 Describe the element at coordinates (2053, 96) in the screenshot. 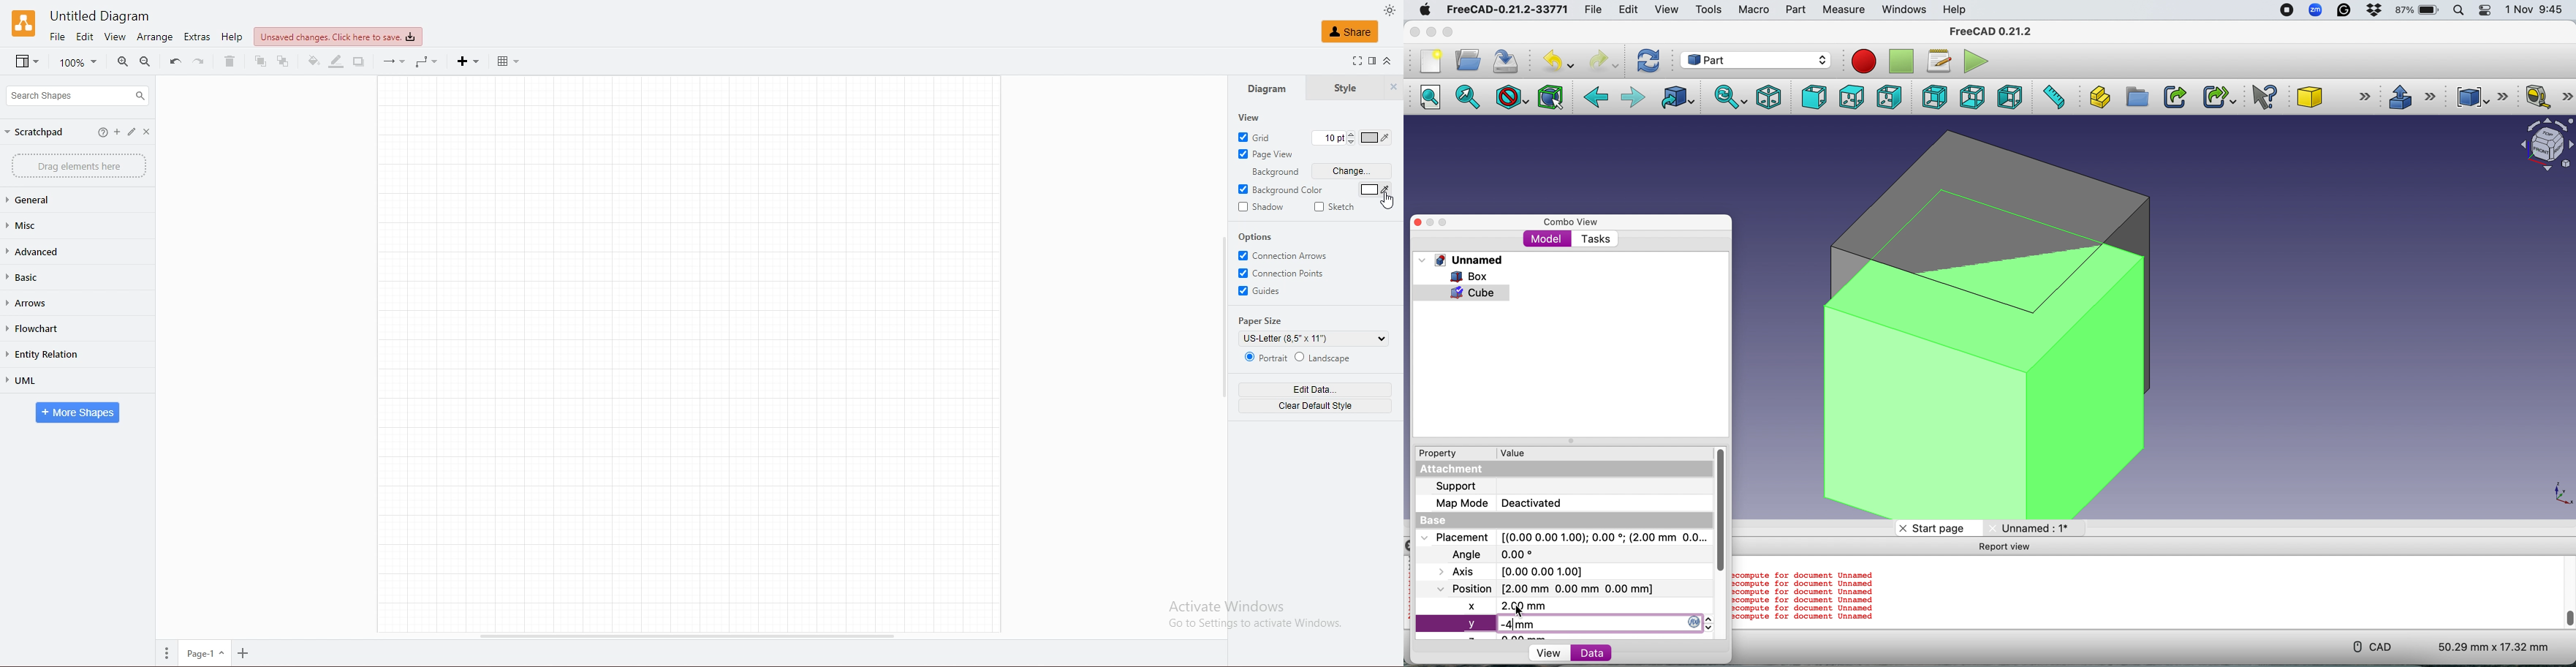

I see `Measure distance` at that location.